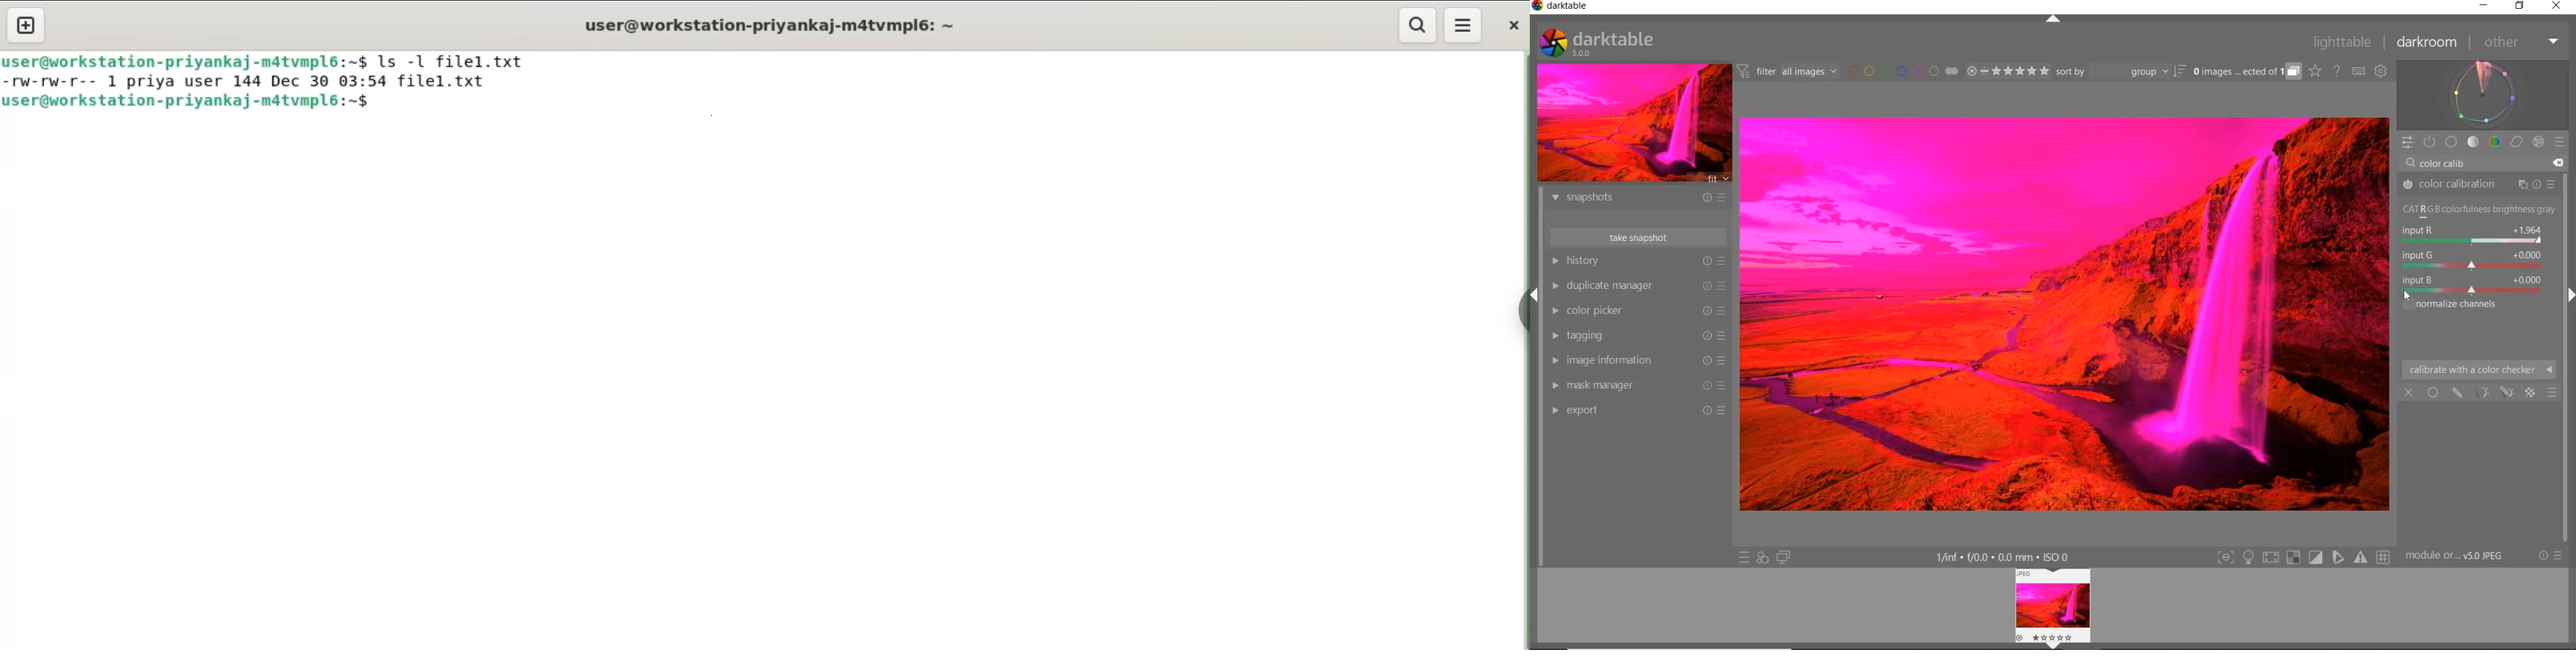  Describe the element at coordinates (2008, 70) in the screenshot. I see `RANGE RATING OF SELECTED IMAGES` at that location.